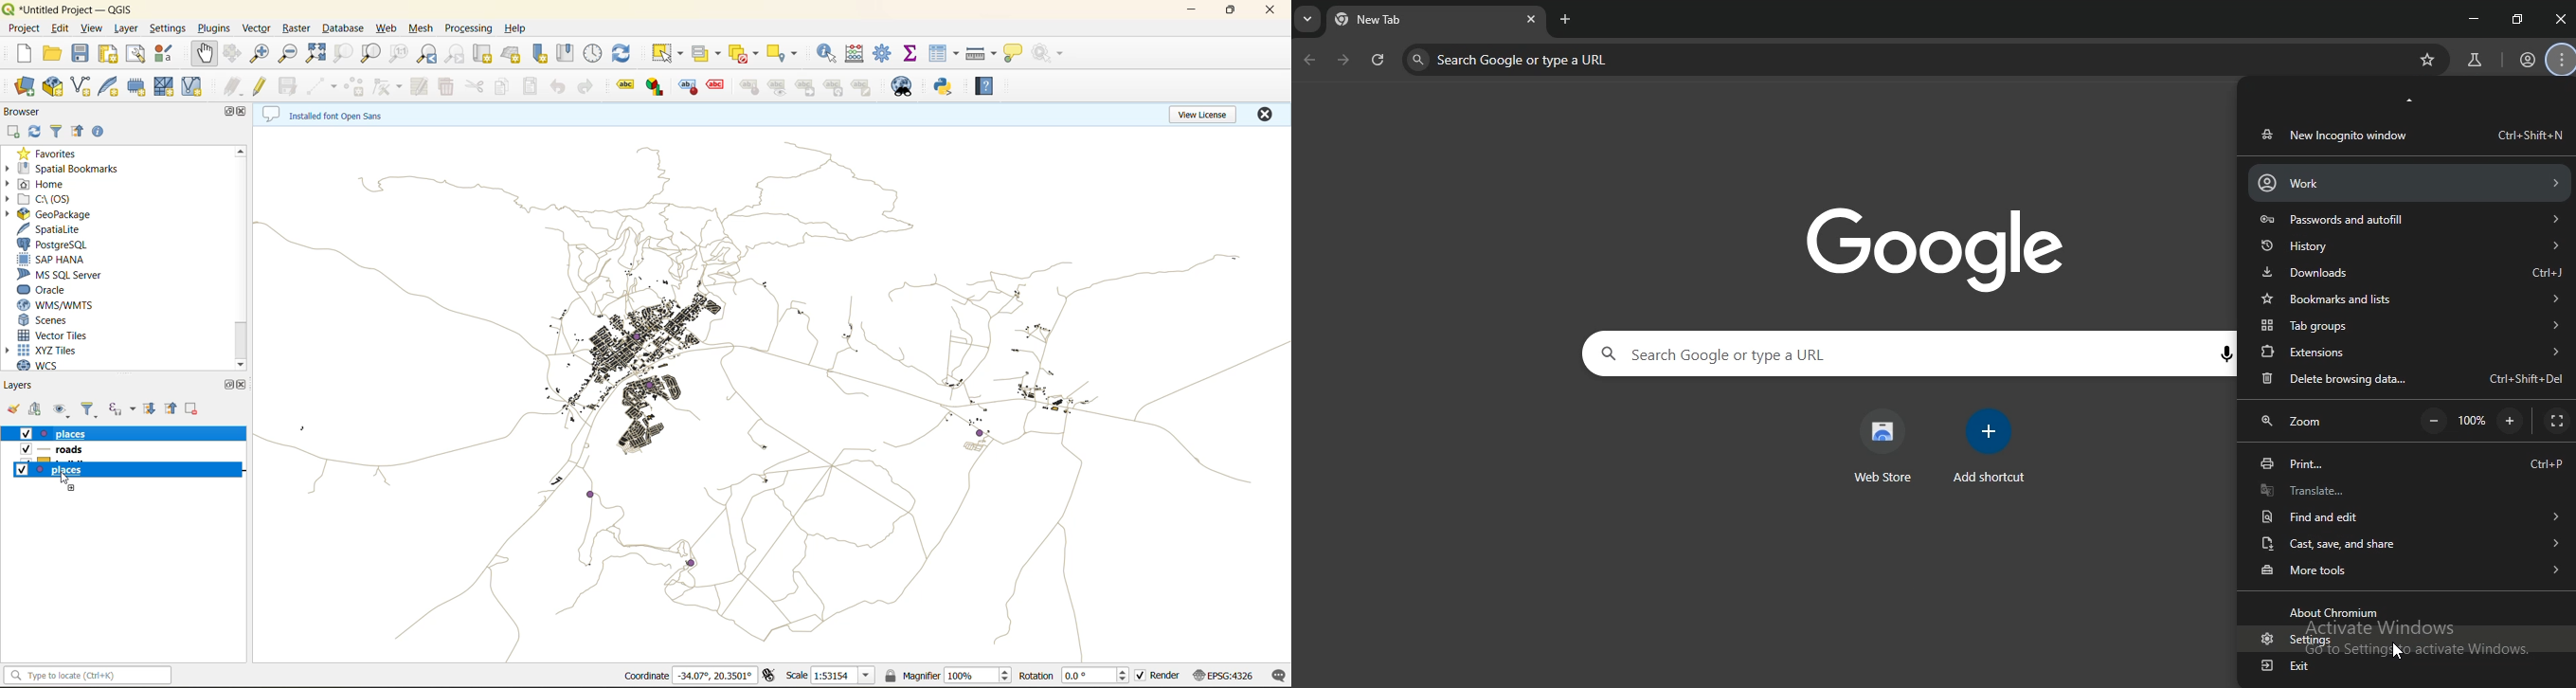  Describe the element at coordinates (837, 87) in the screenshot. I see `rotate a label` at that location.